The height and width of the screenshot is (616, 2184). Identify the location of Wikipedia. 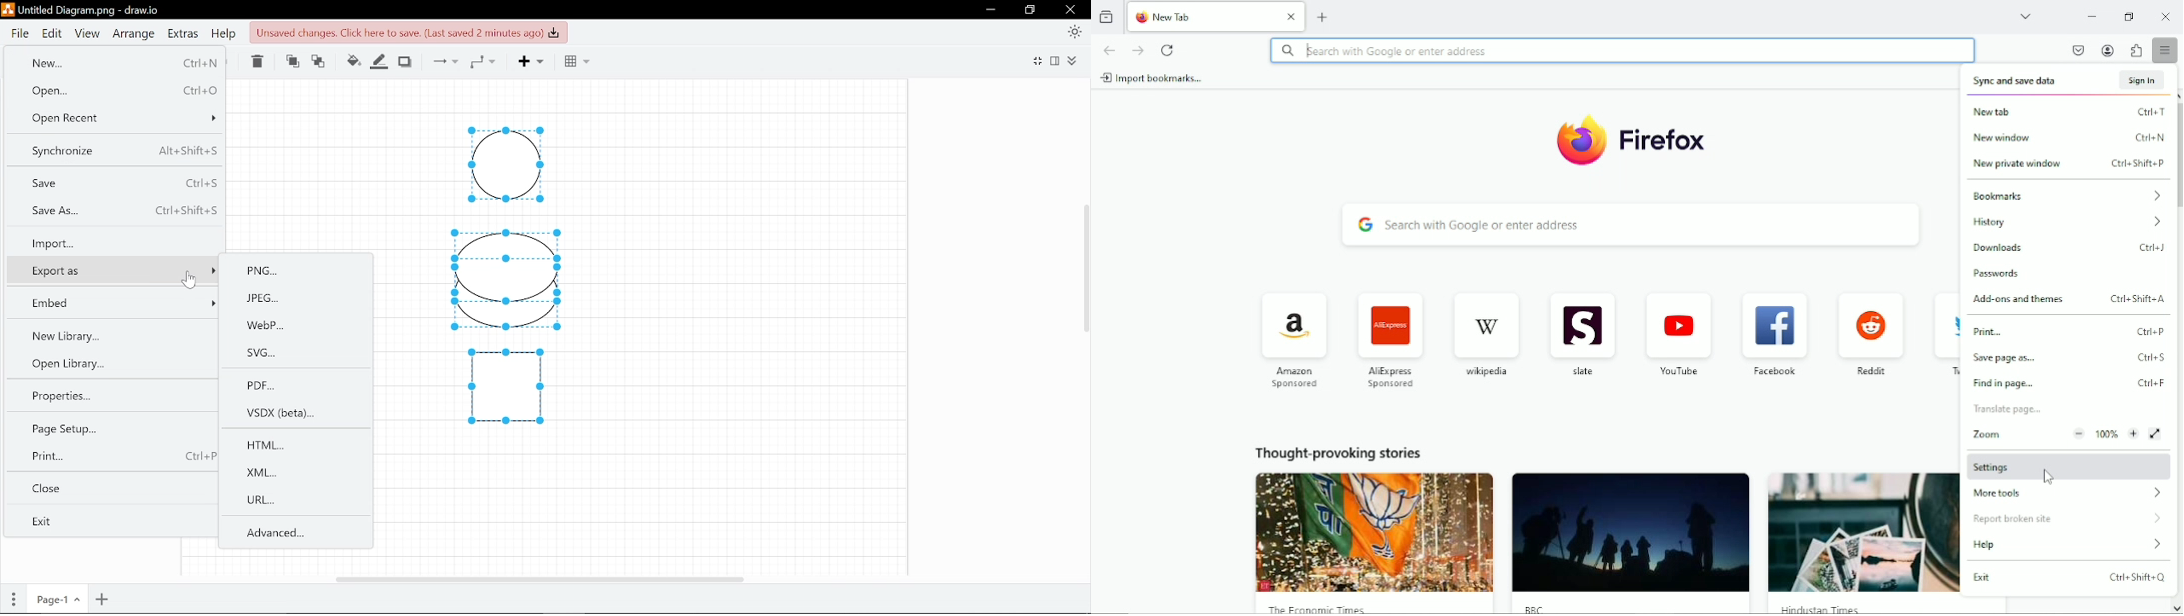
(1485, 335).